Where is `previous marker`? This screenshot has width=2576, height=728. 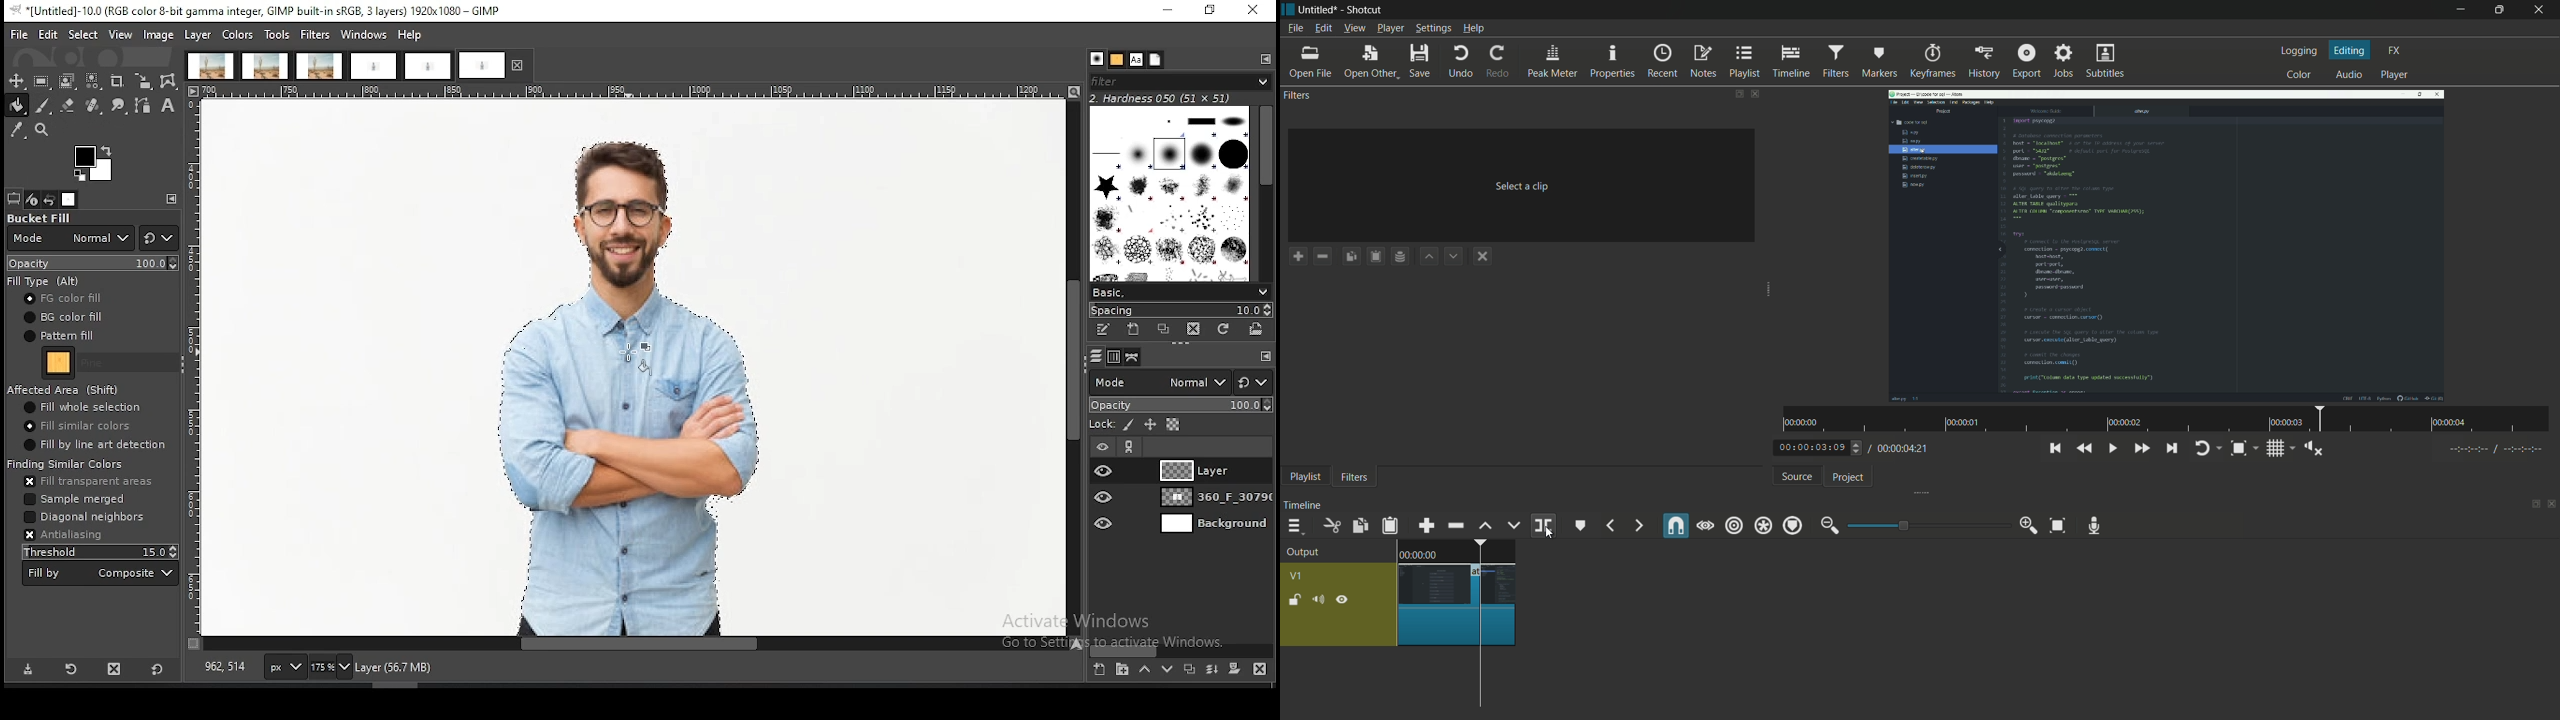 previous marker is located at coordinates (1609, 525).